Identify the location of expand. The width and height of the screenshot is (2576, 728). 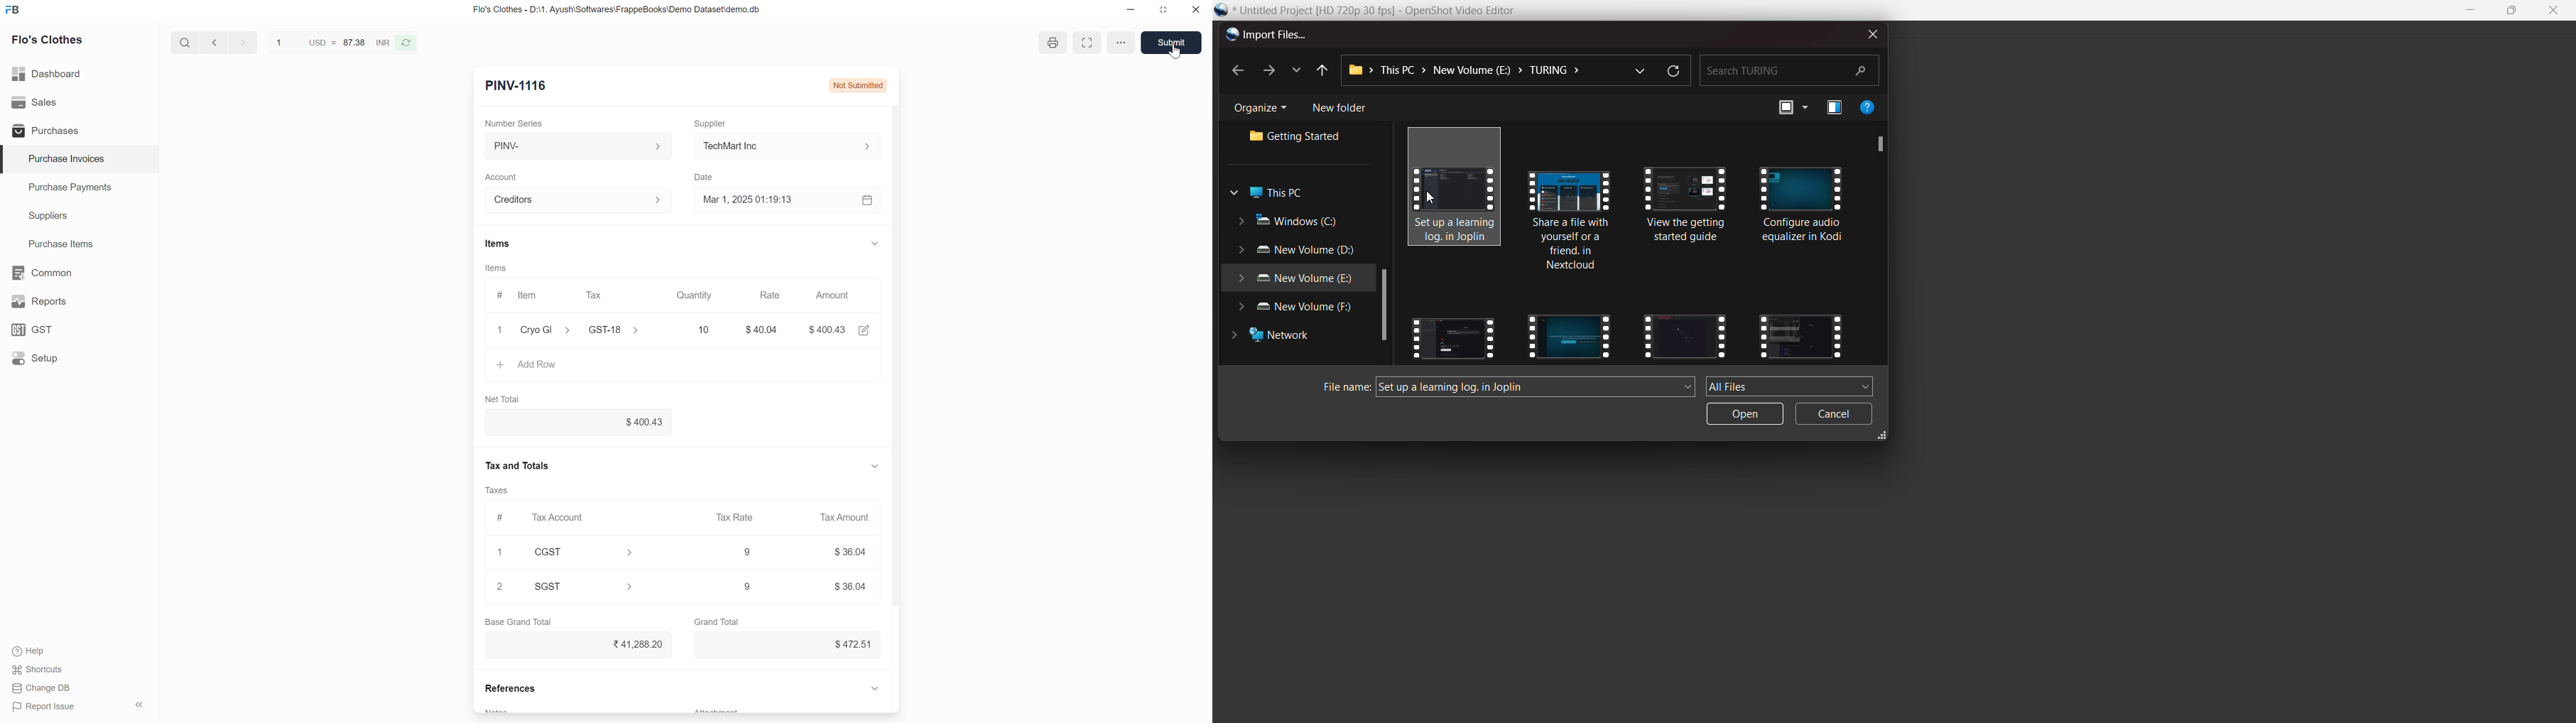
(872, 466).